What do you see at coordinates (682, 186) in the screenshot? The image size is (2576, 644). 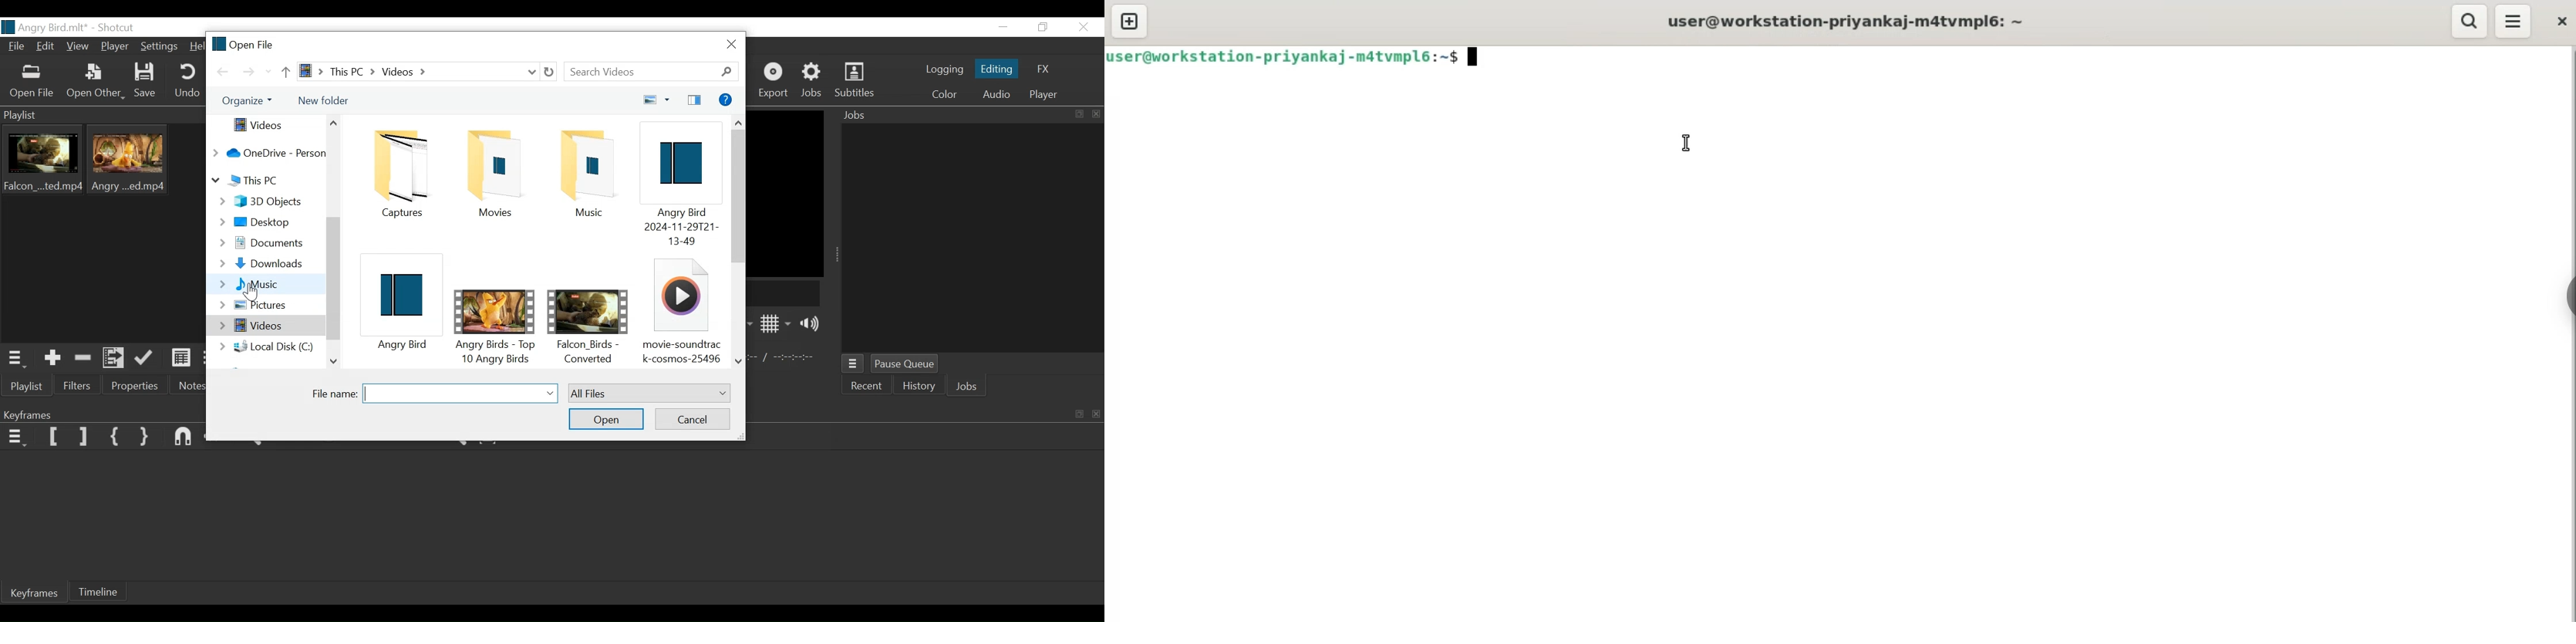 I see `Shotcut File` at bounding box center [682, 186].